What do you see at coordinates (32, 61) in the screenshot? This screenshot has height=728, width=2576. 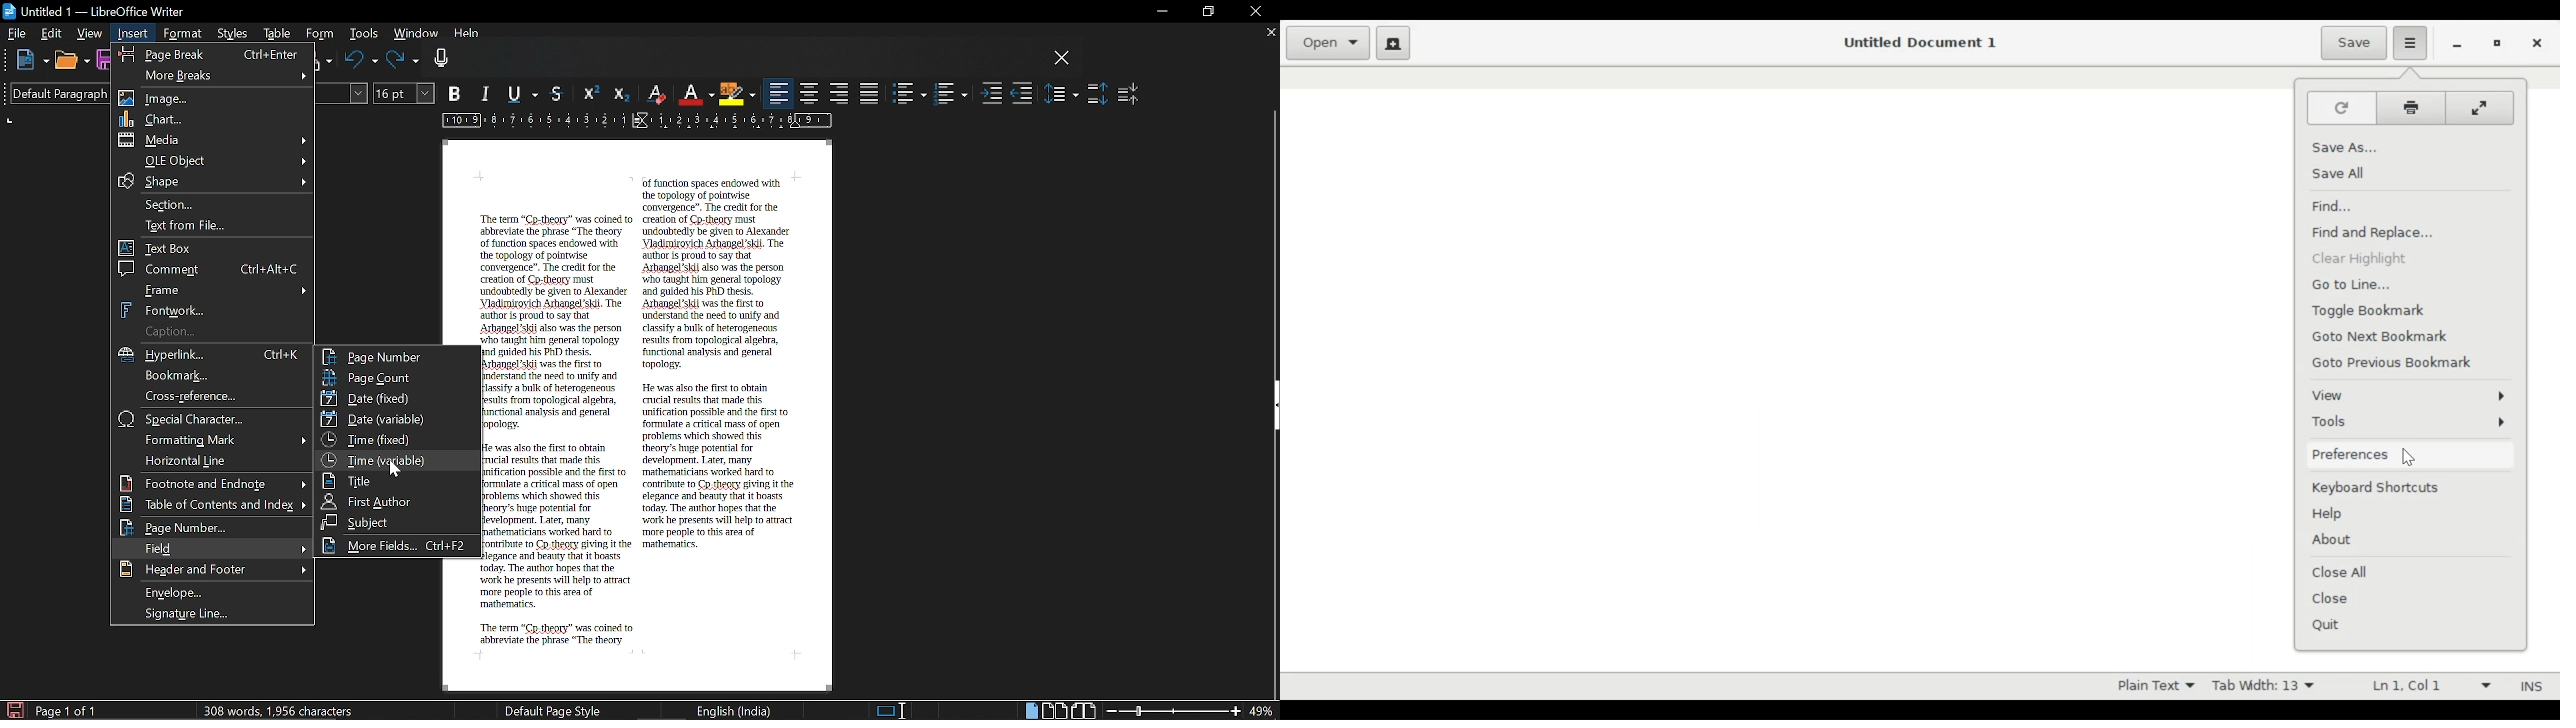 I see `New` at bounding box center [32, 61].